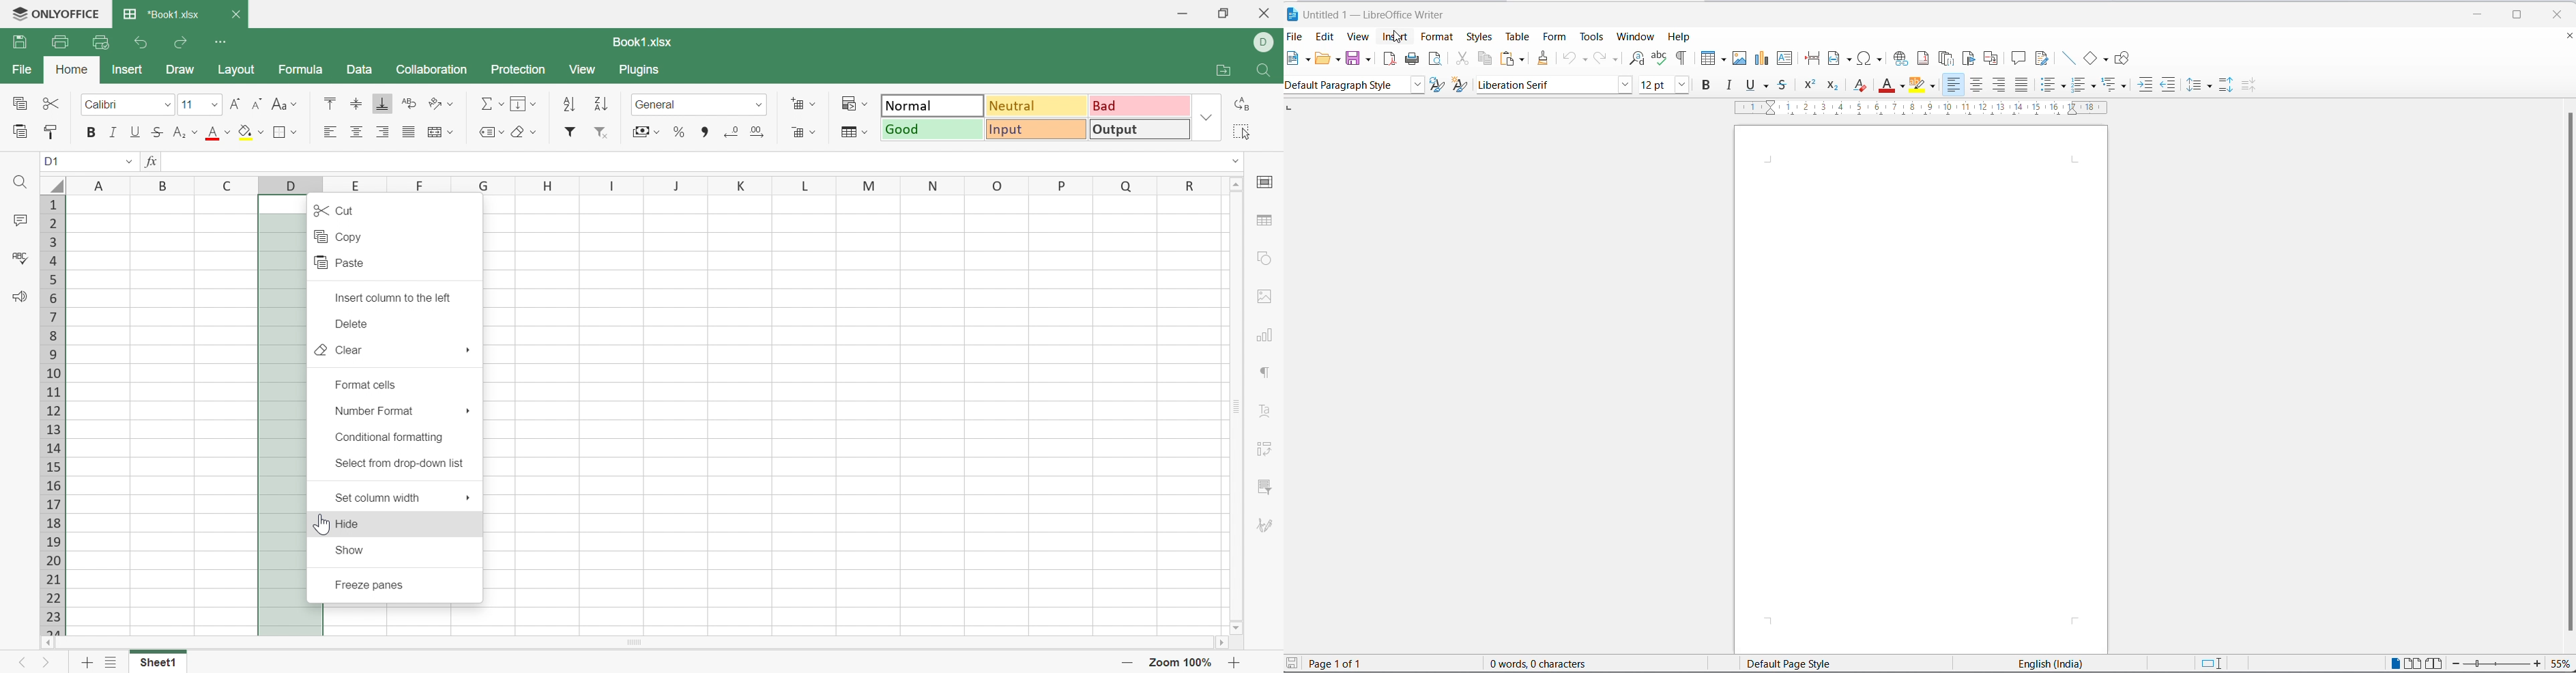  What do you see at coordinates (320, 525) in the screenshot?
I see `Cursor` at bounding box center [320, 525].